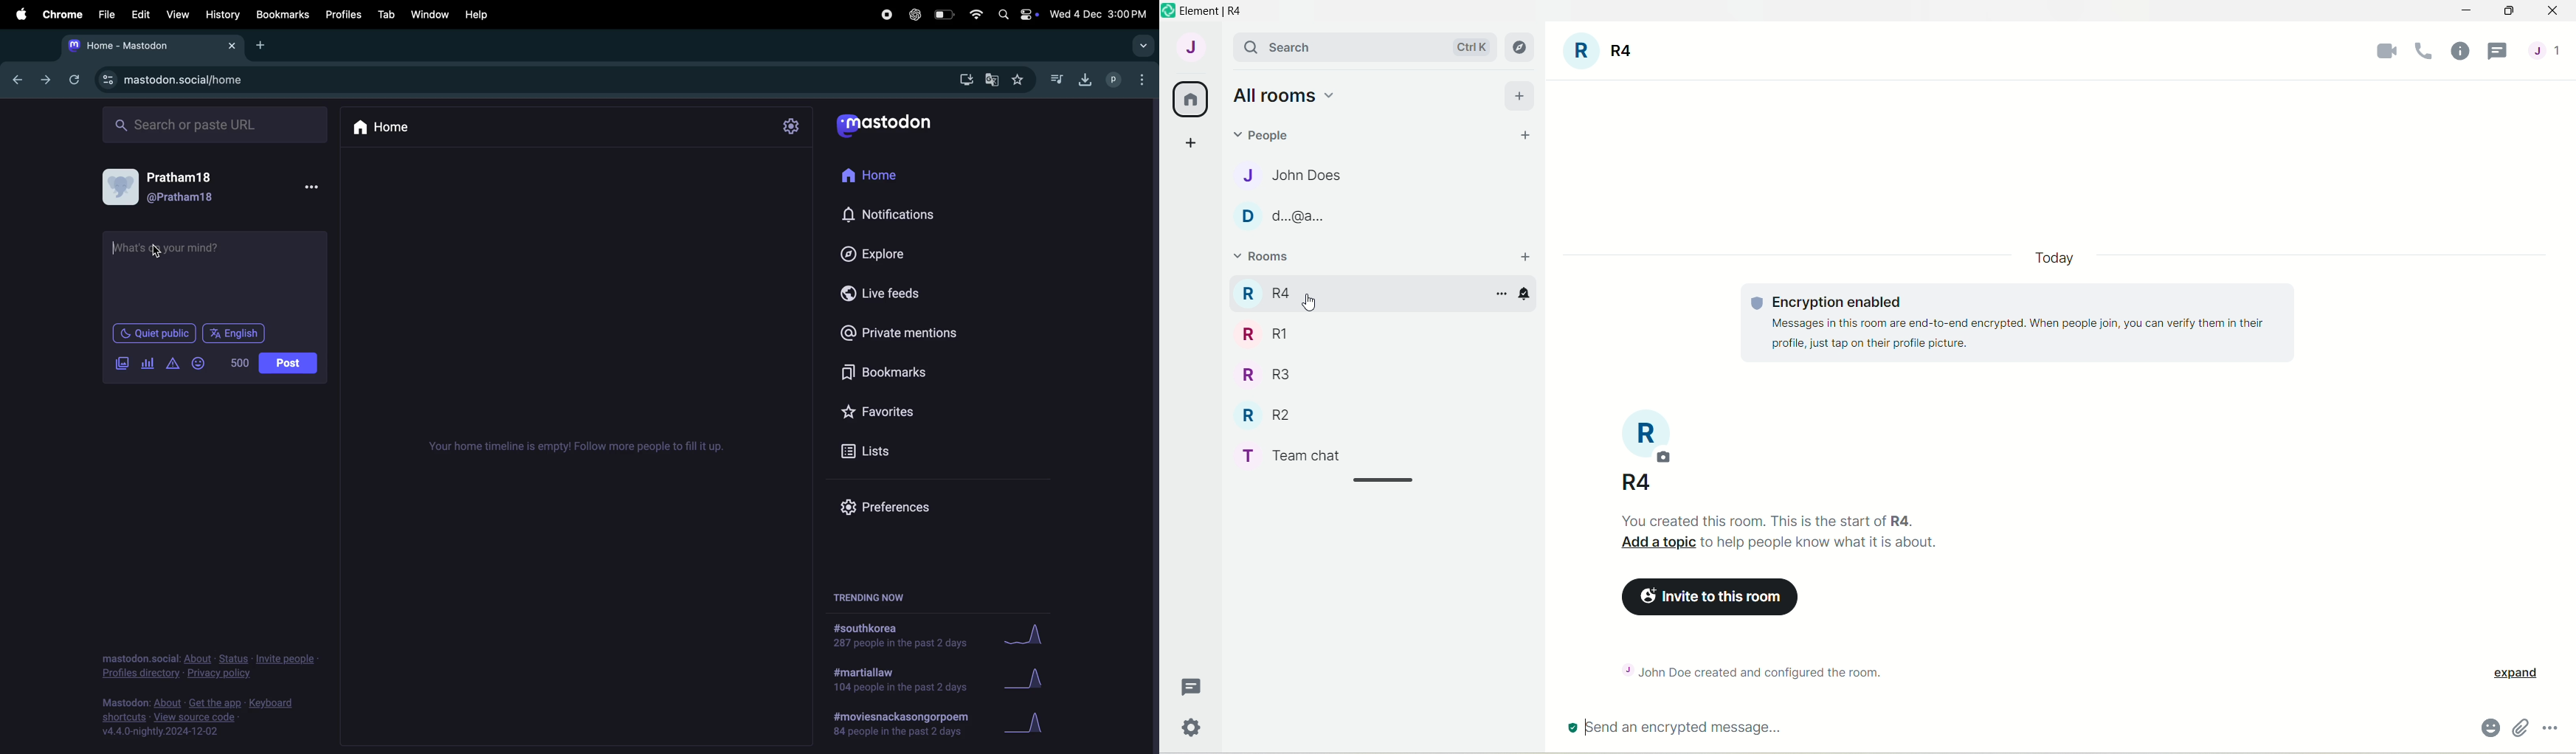 The image size is (2576, 756). I want to click on post, so click(288, 363).